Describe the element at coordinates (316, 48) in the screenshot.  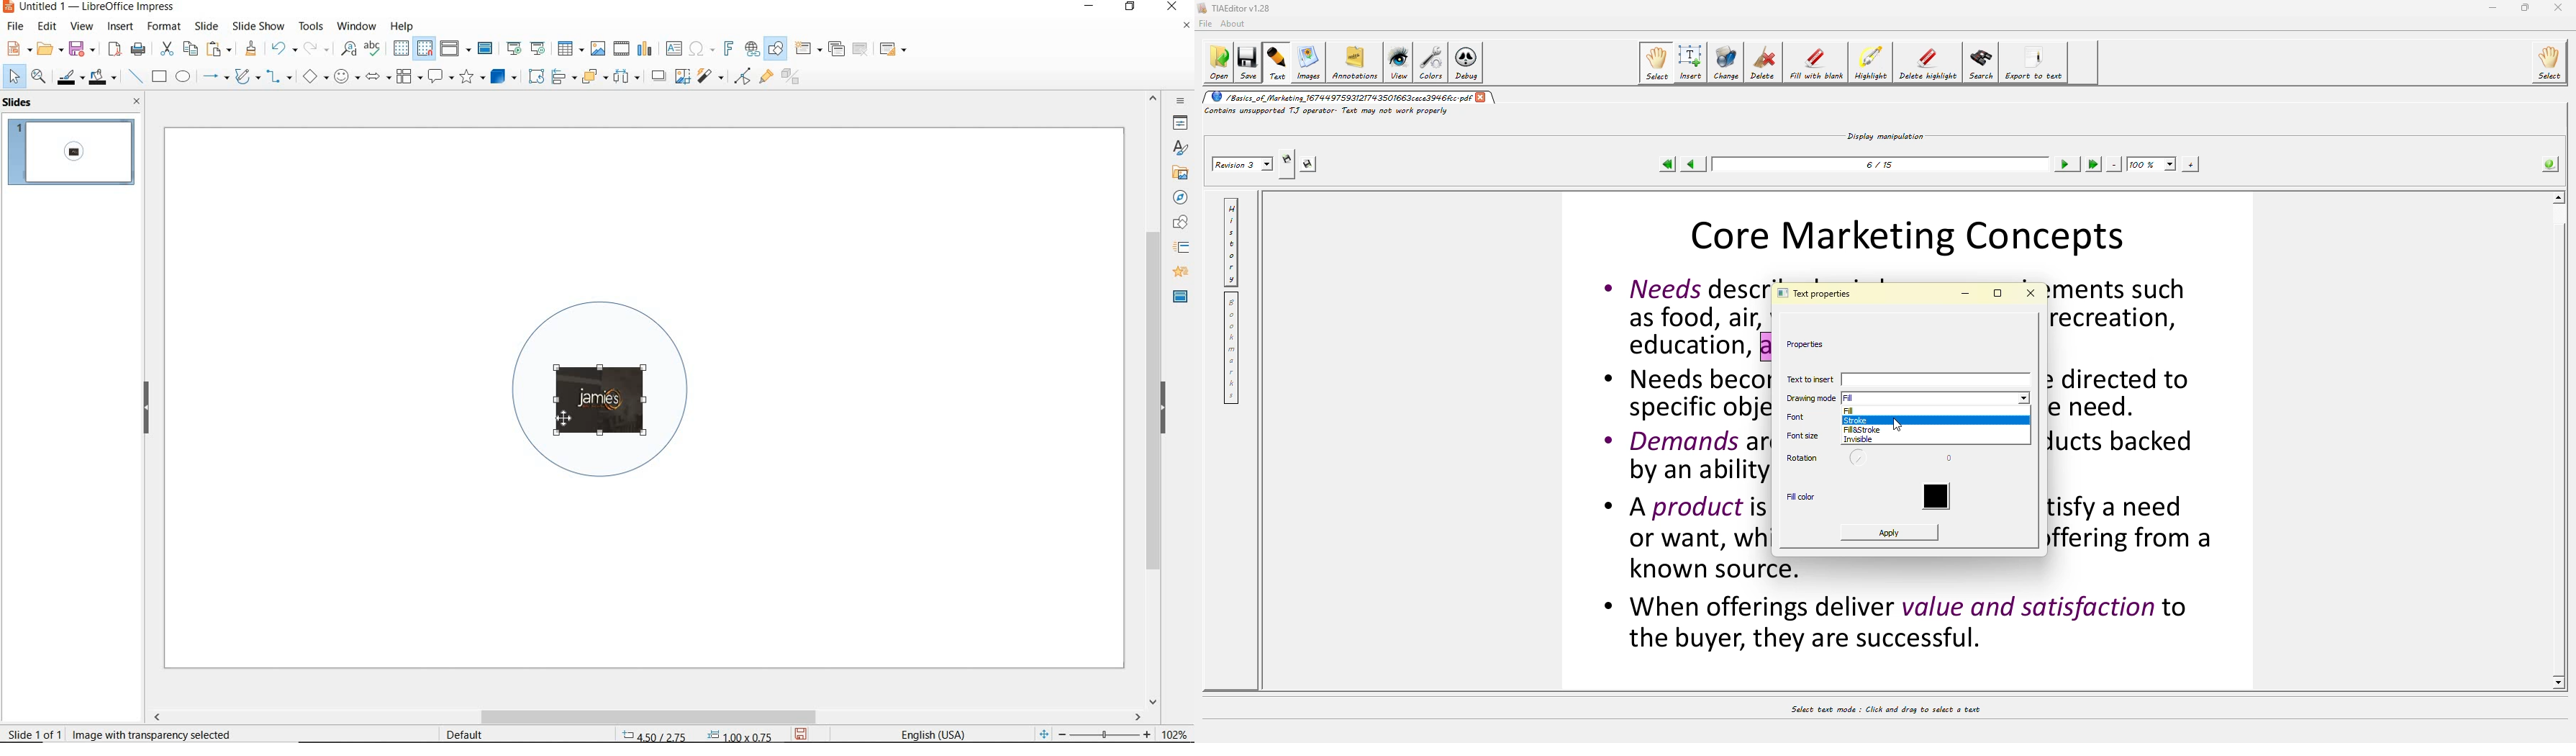
I see `redo` at that location.